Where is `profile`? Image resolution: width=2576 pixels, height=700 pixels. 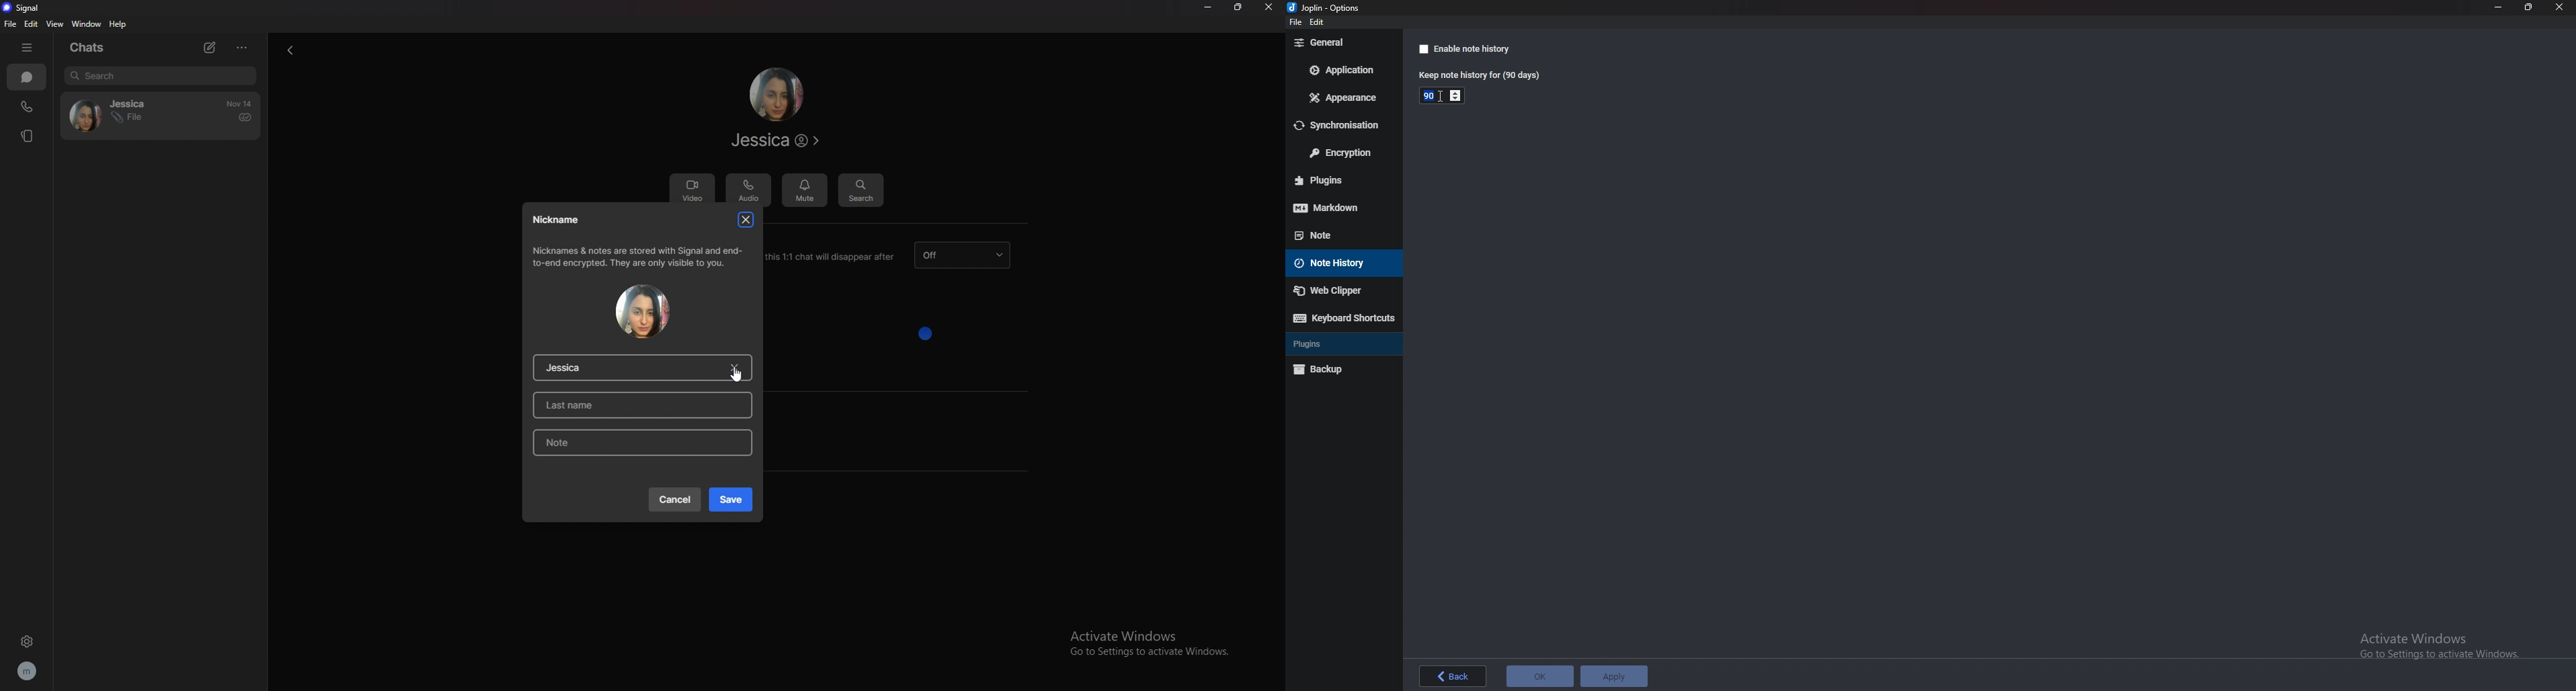 profile is located at coordinates (32, 672).